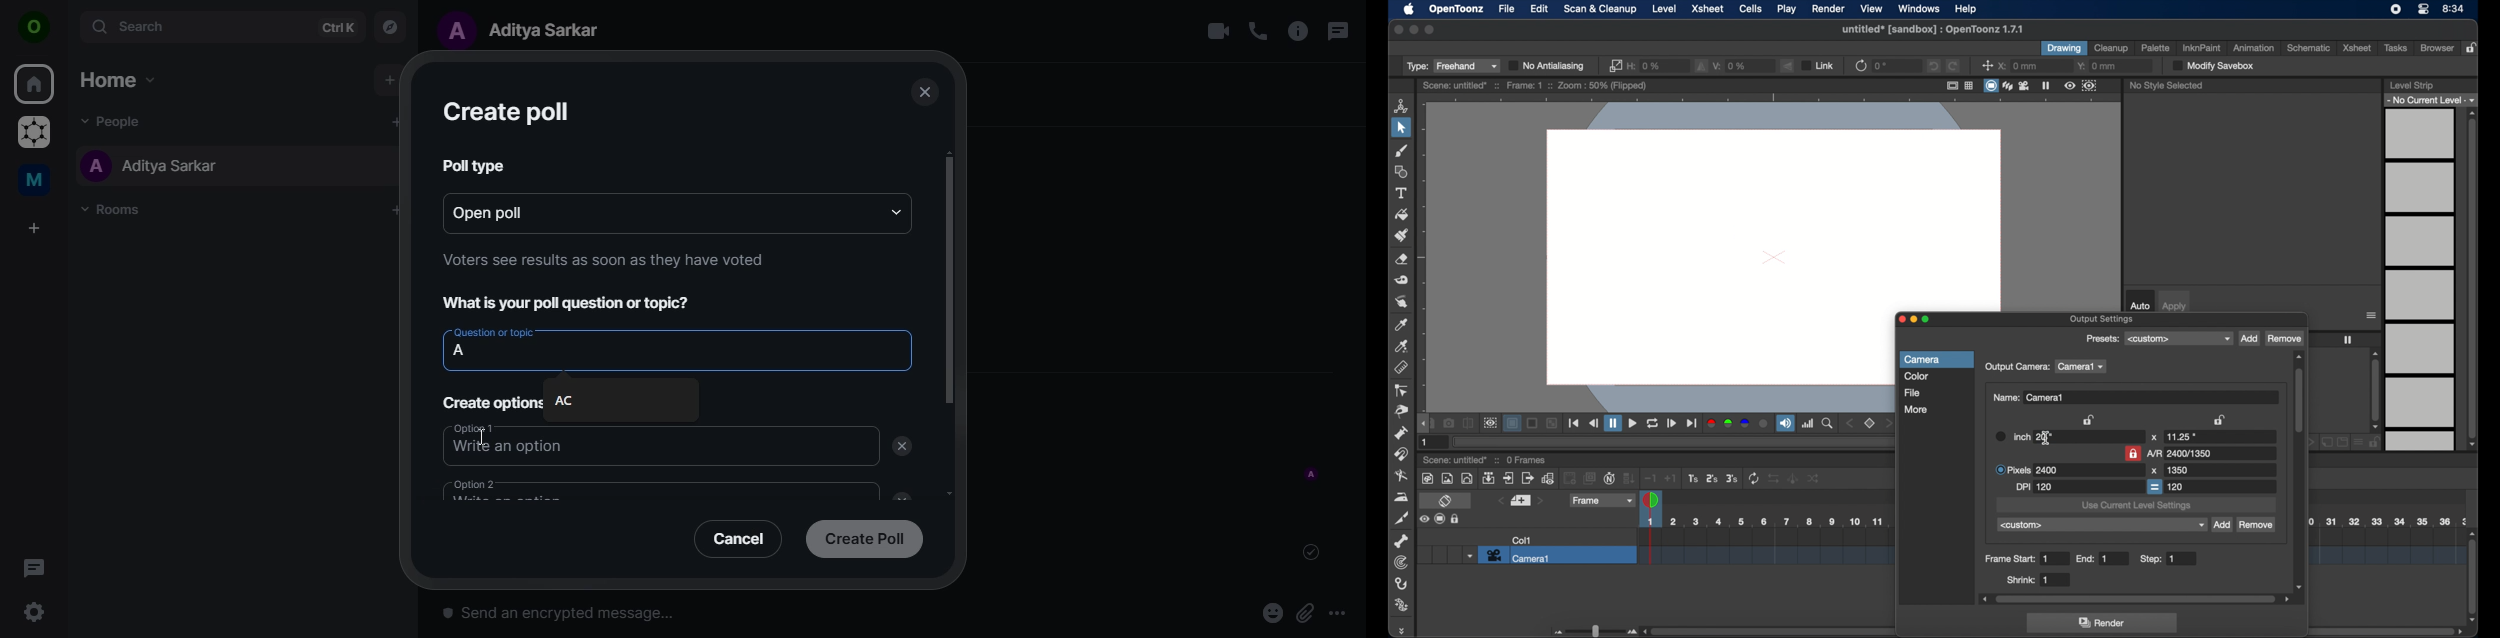 The width and height of the screenshot is (2520, 644). I want to click on create poll, so click(505, 113).